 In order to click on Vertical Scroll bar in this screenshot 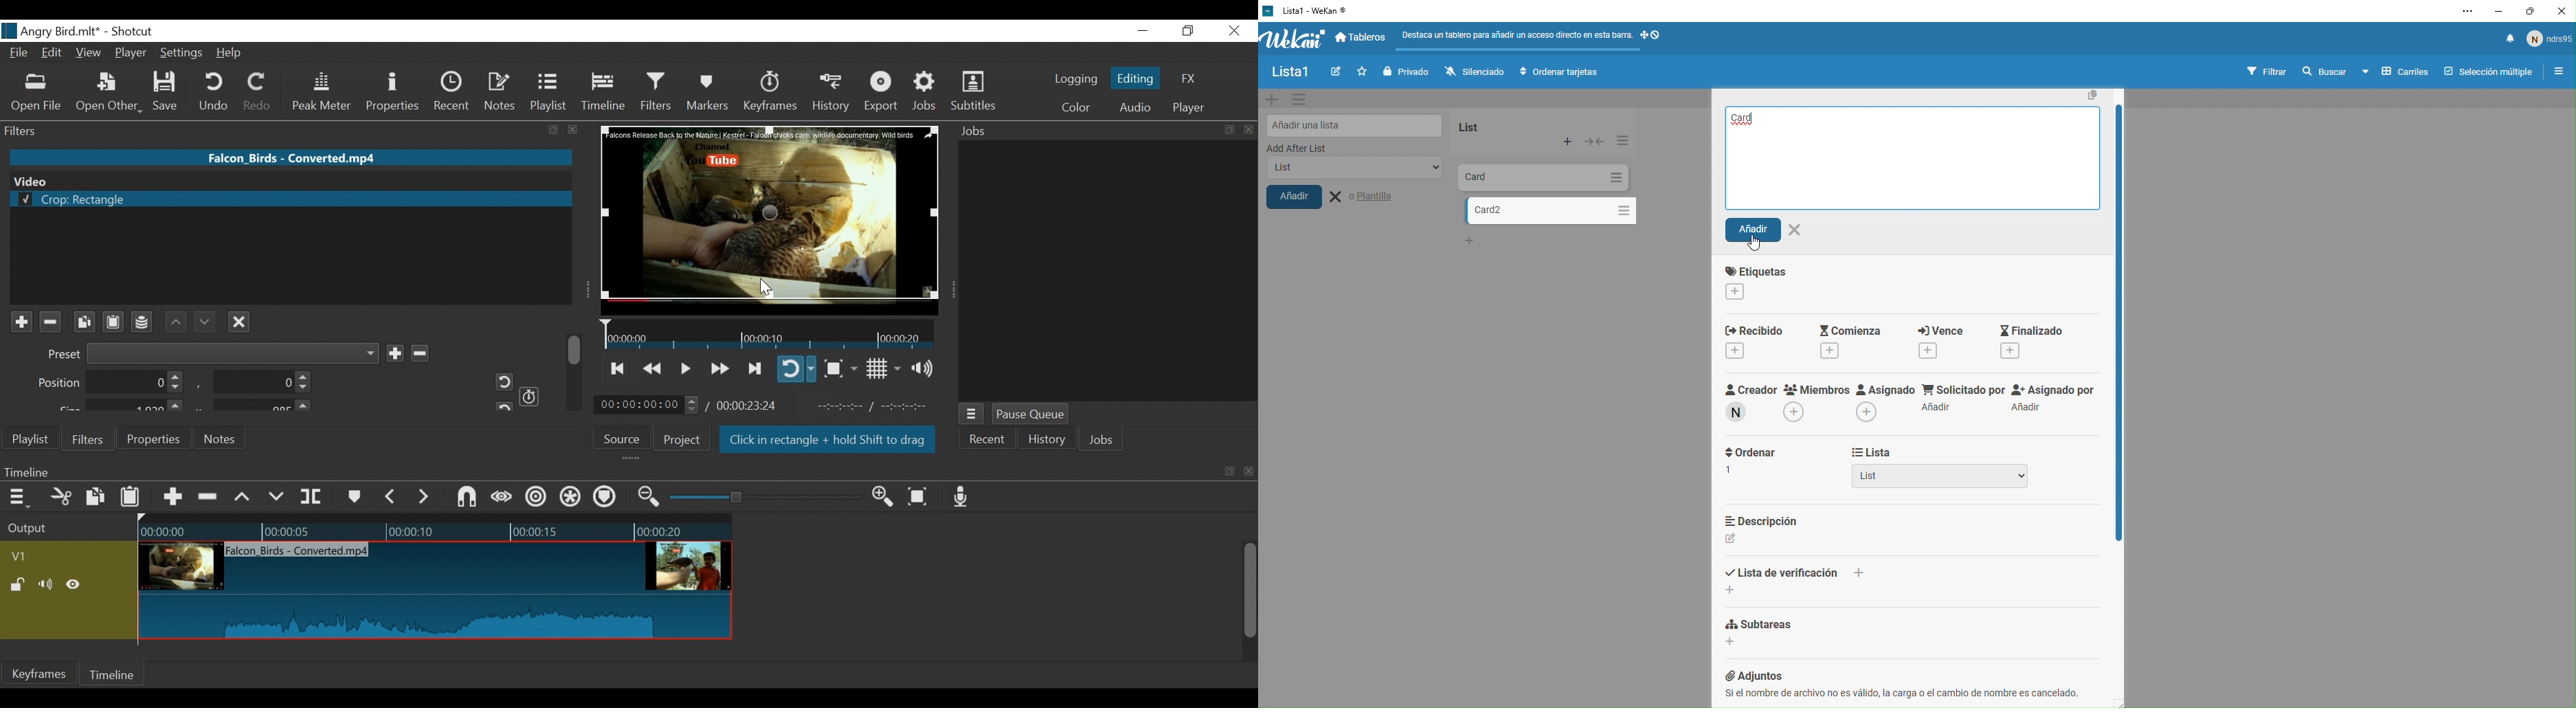, I will do `click(2117, 327)`.